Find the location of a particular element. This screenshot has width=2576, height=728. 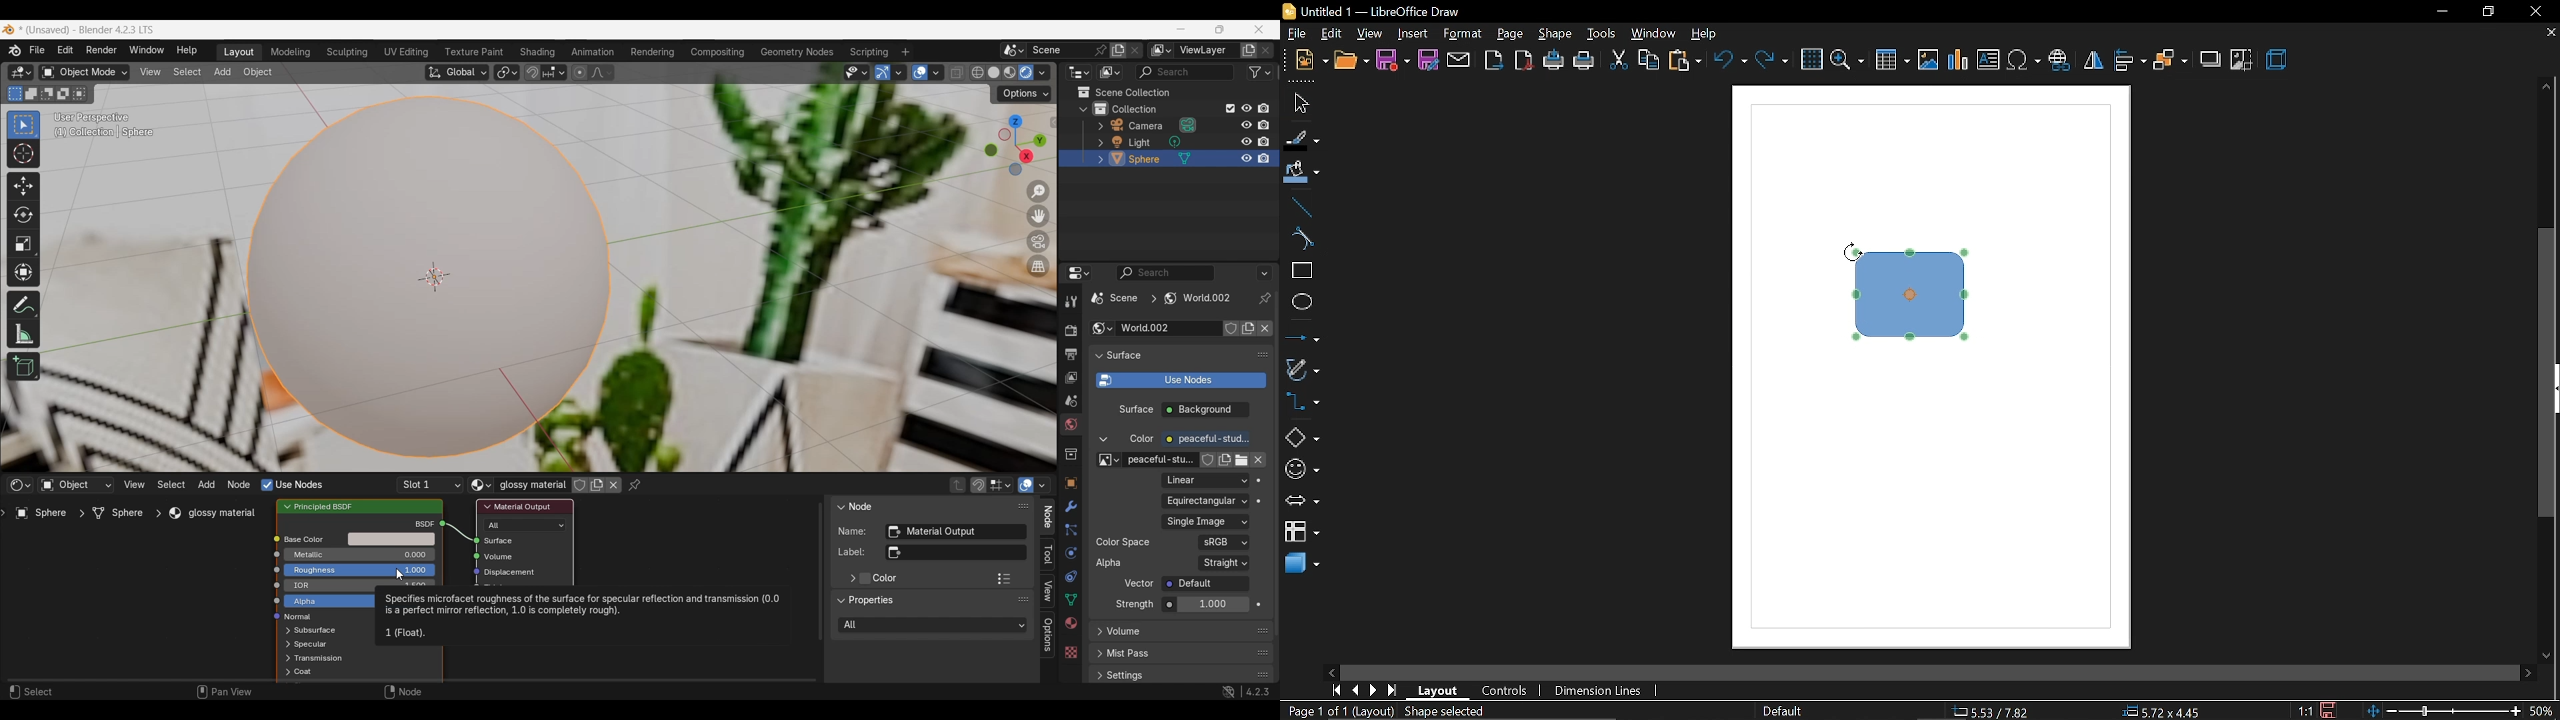

insert symbol is located at coordinates (2025, 62).